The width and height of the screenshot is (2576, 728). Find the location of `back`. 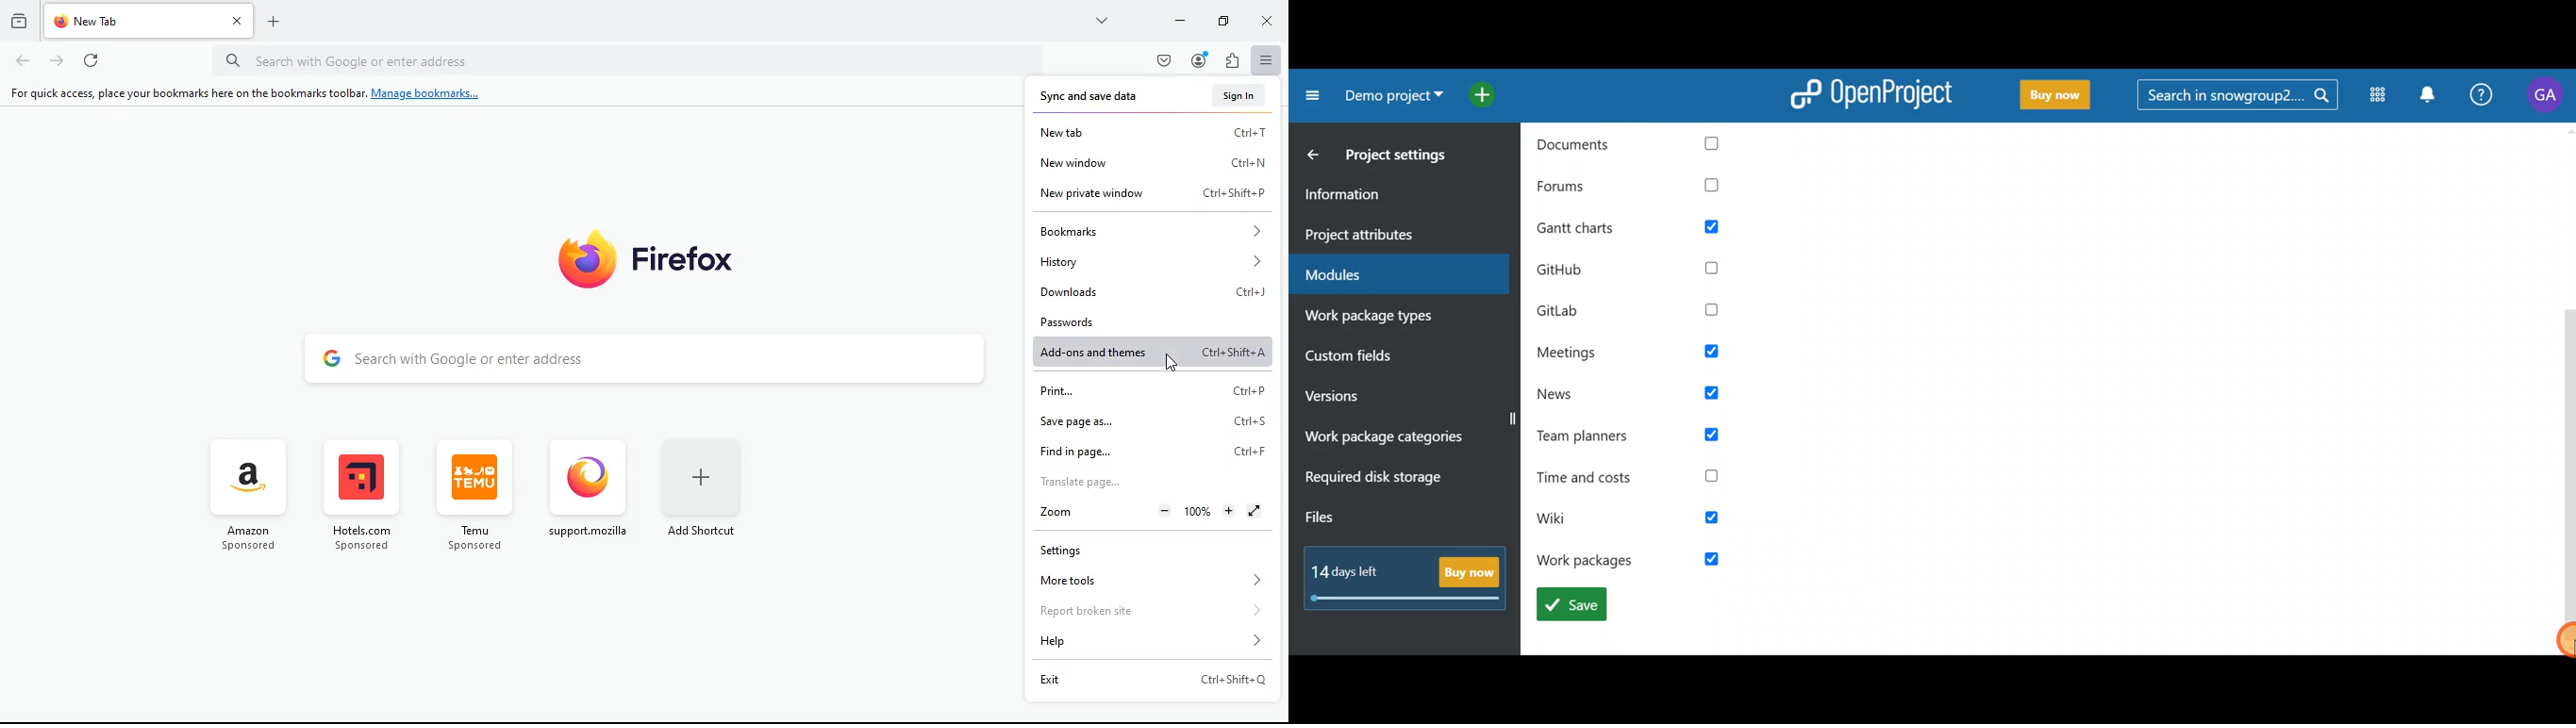

back is located at coordinates (18, 62).